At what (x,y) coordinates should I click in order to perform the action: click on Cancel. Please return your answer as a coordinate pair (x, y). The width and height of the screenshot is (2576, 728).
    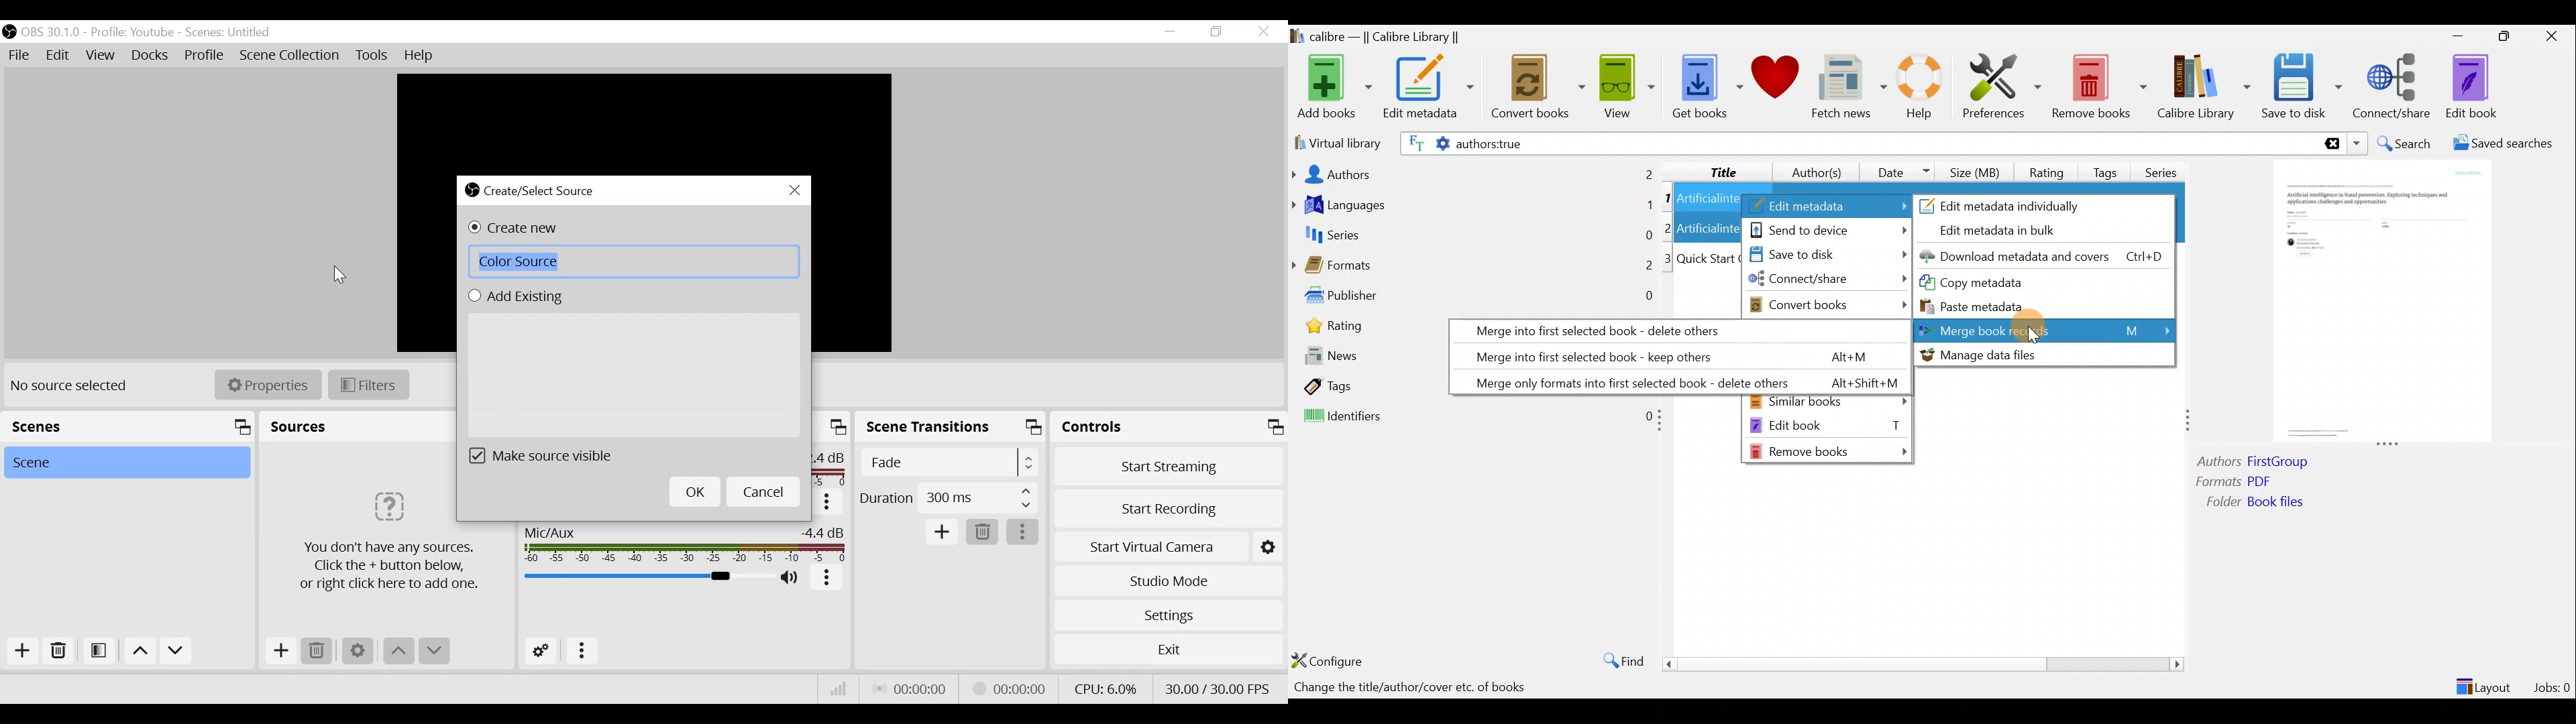
    Looking at the image, I should click on (763, 491).